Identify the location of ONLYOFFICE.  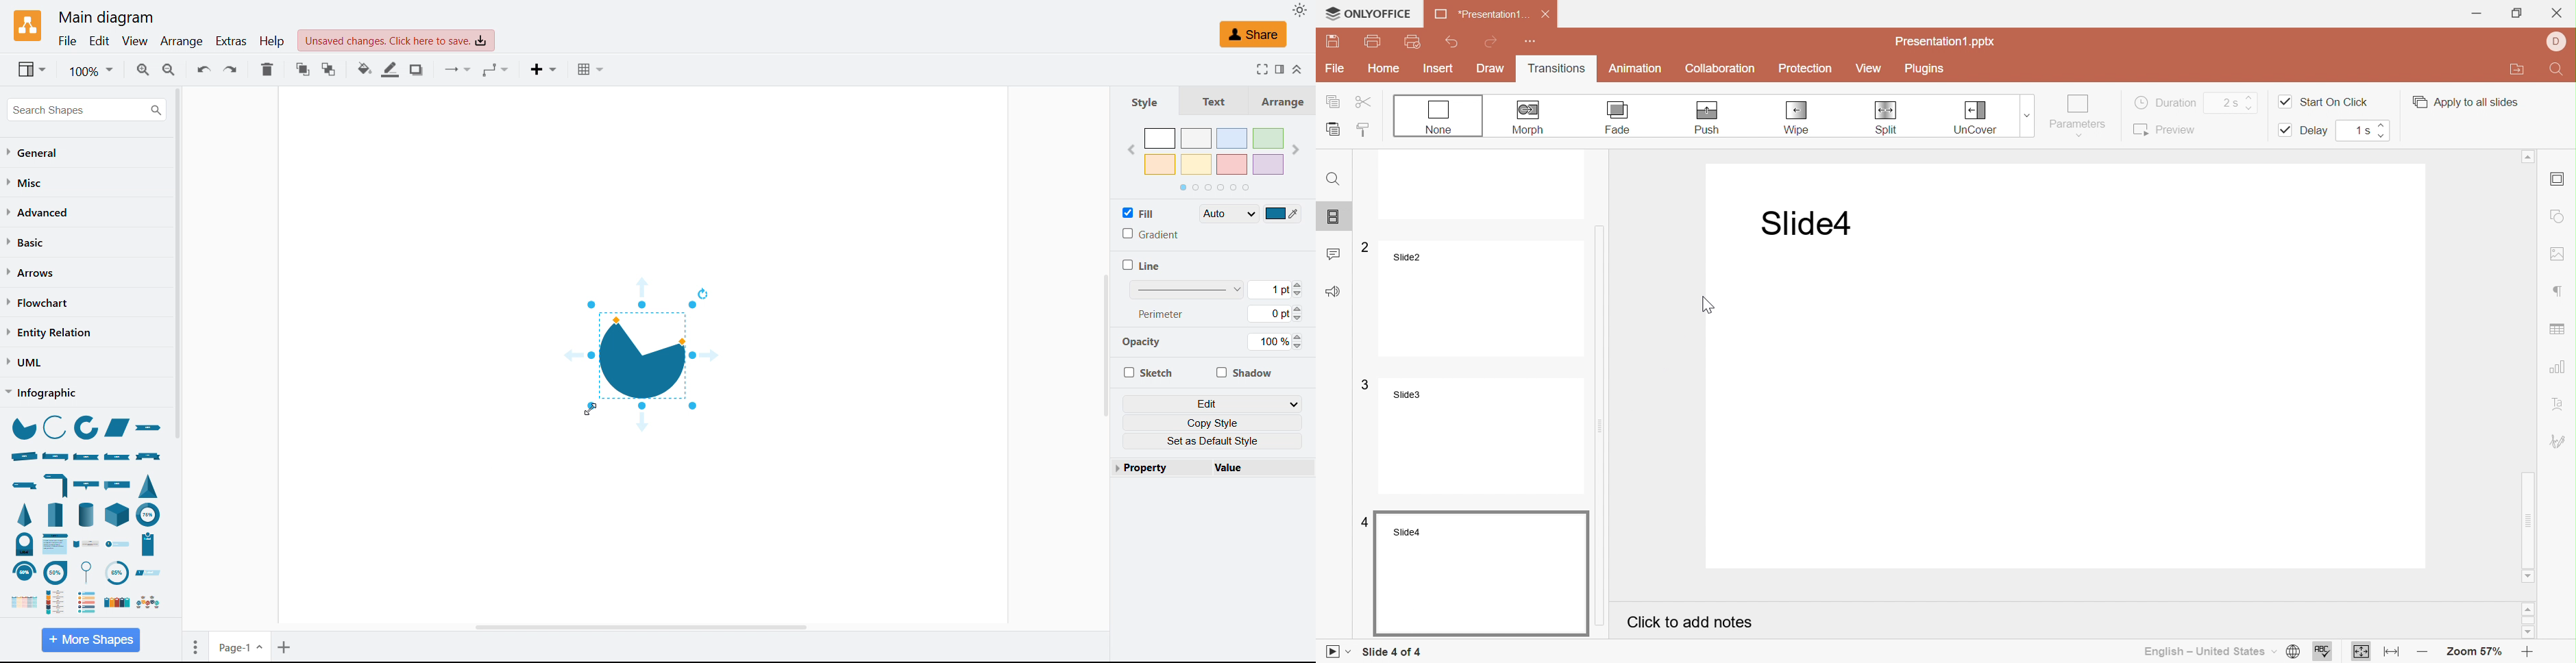
(1368, 13).